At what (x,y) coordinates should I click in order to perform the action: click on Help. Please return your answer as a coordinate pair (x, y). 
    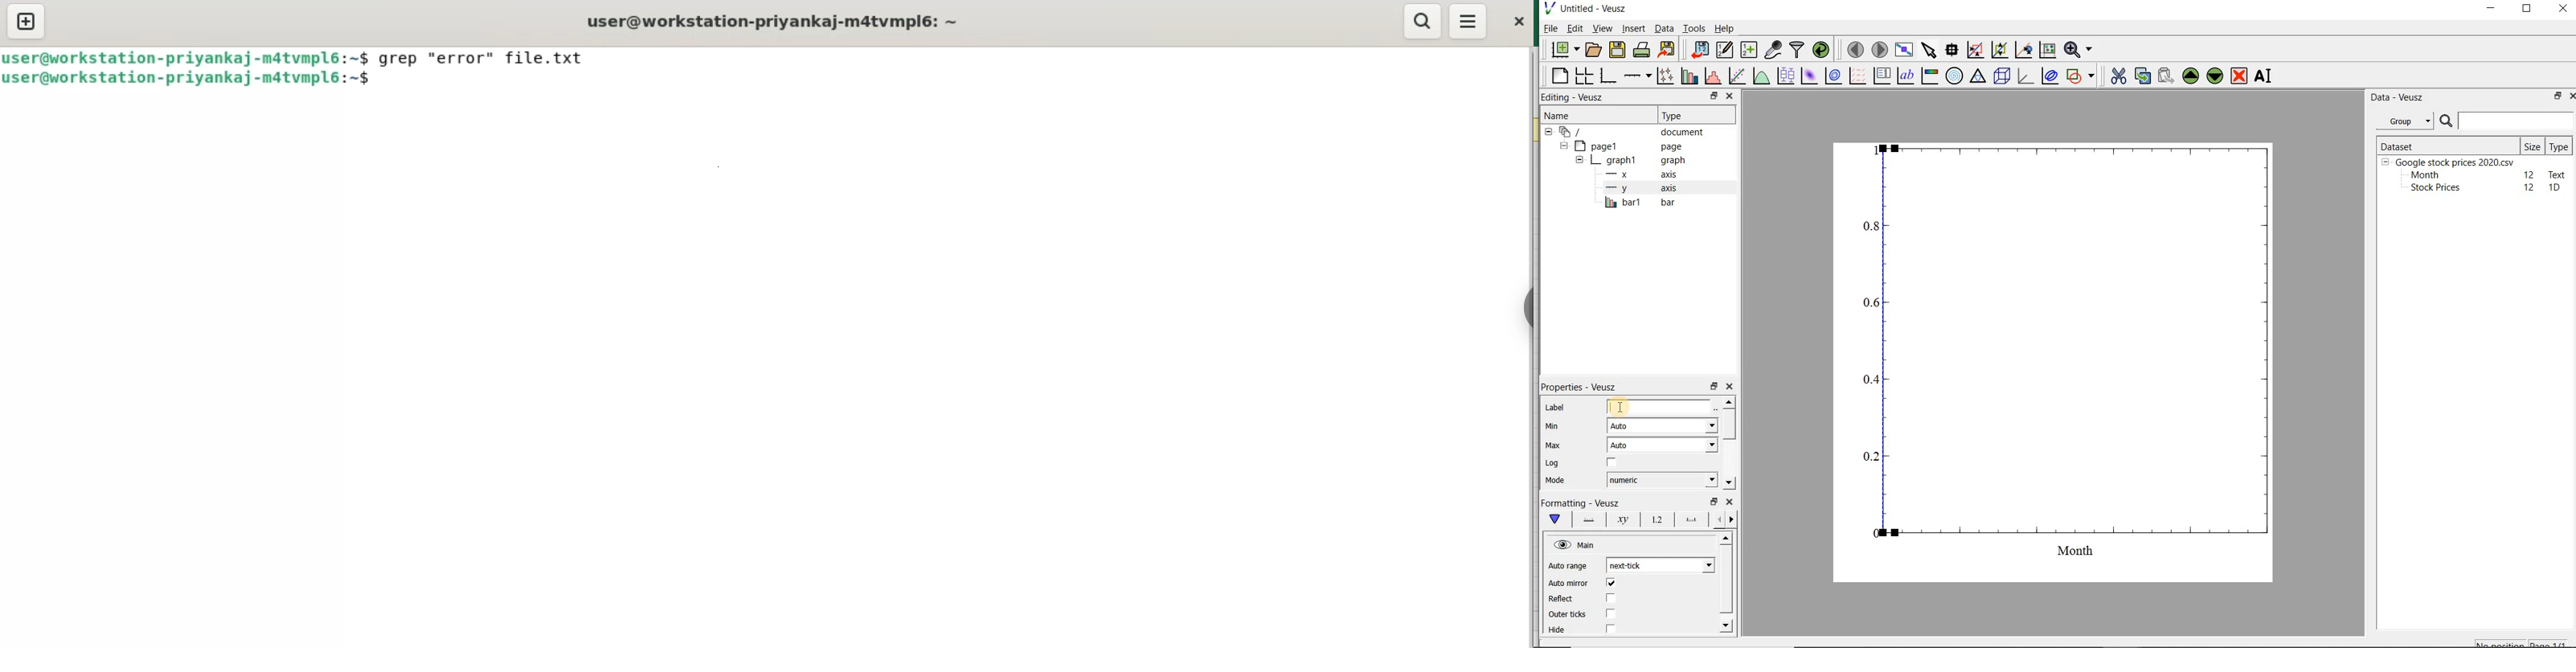
    Looking at the image, I should click on (1726, 30).